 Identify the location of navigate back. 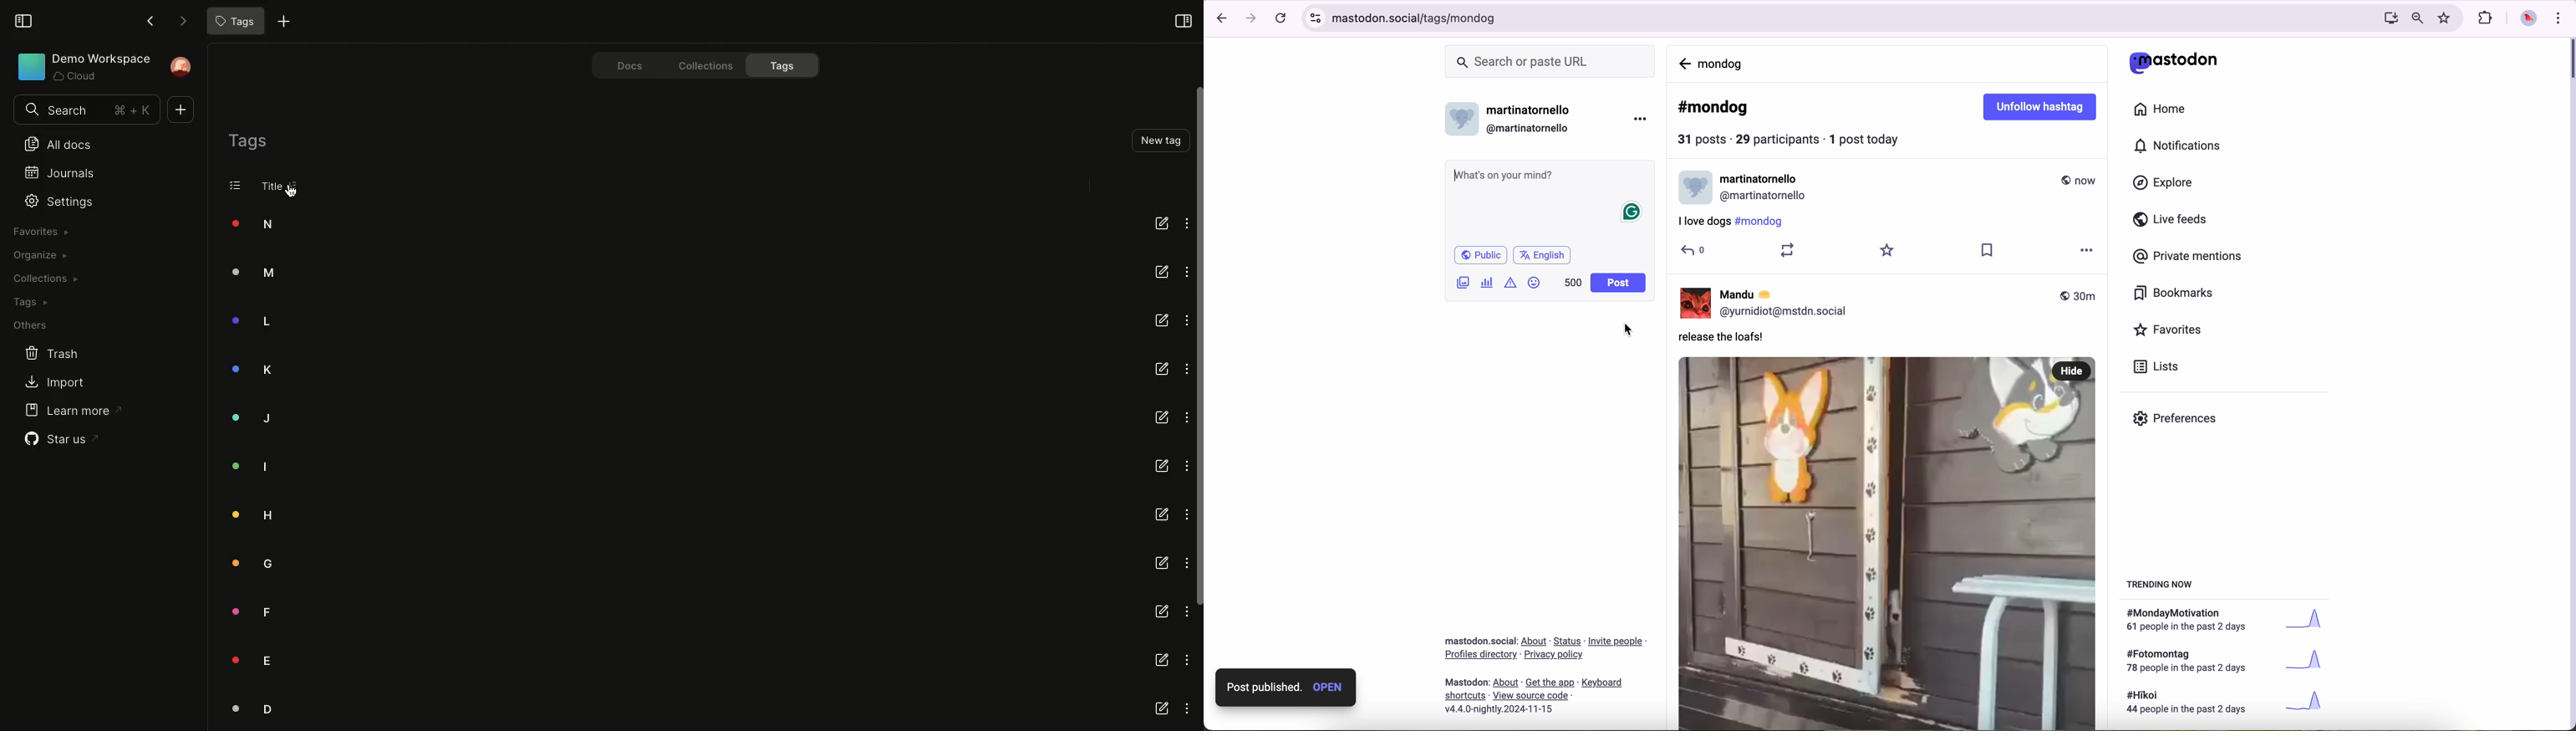
(1220, 19).